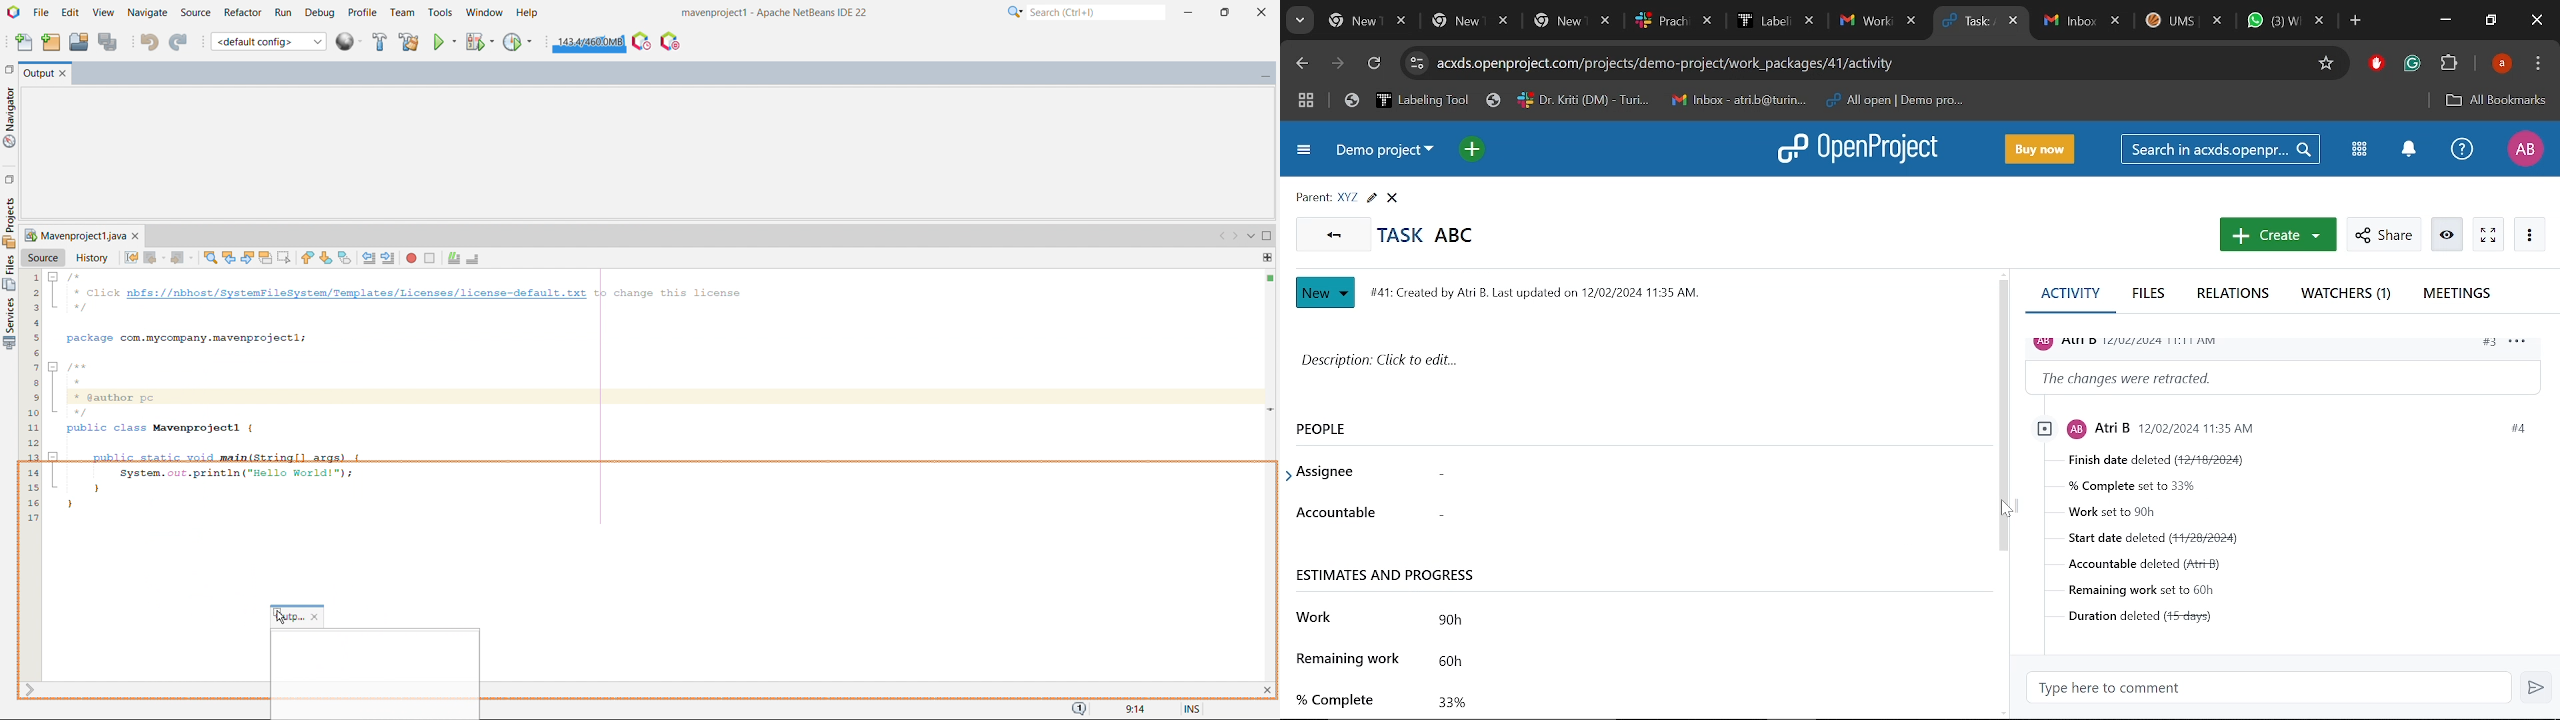 The width and height of the screenshot is (2576, 728). Describe the element at coordinates (473, 259) in the screenshot. I see `uncomment` at that location.